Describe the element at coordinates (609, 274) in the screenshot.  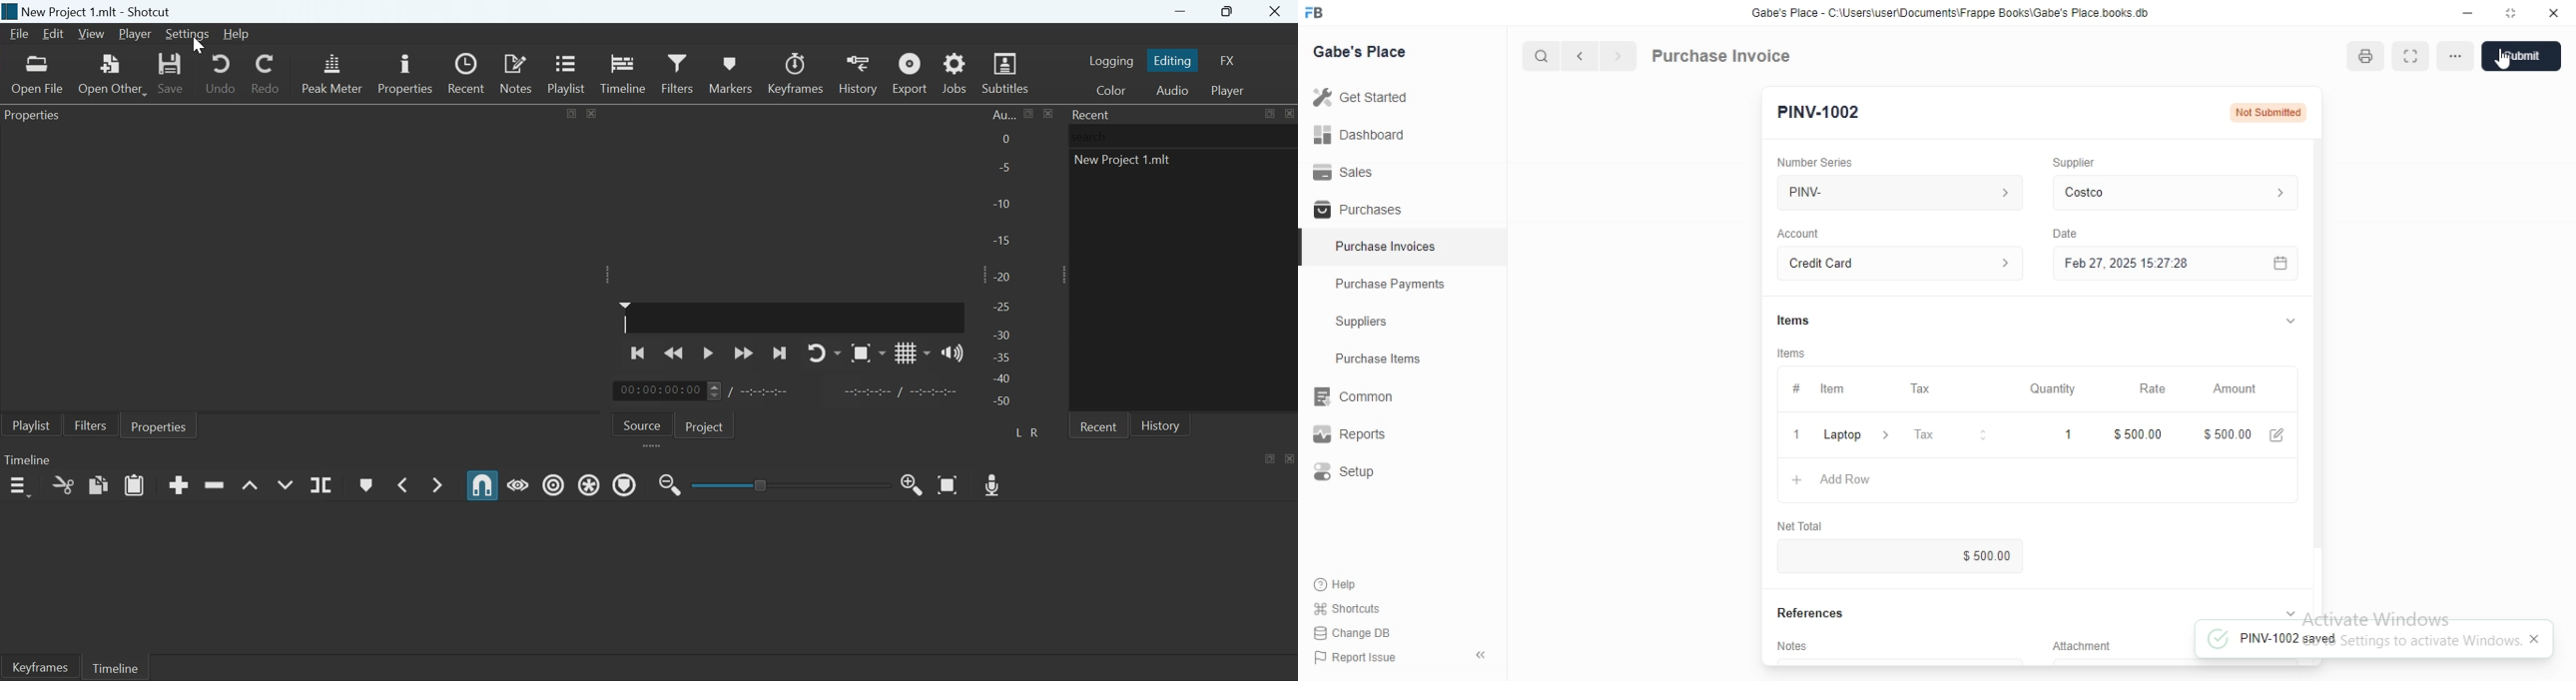
I see `Expand` at that location.